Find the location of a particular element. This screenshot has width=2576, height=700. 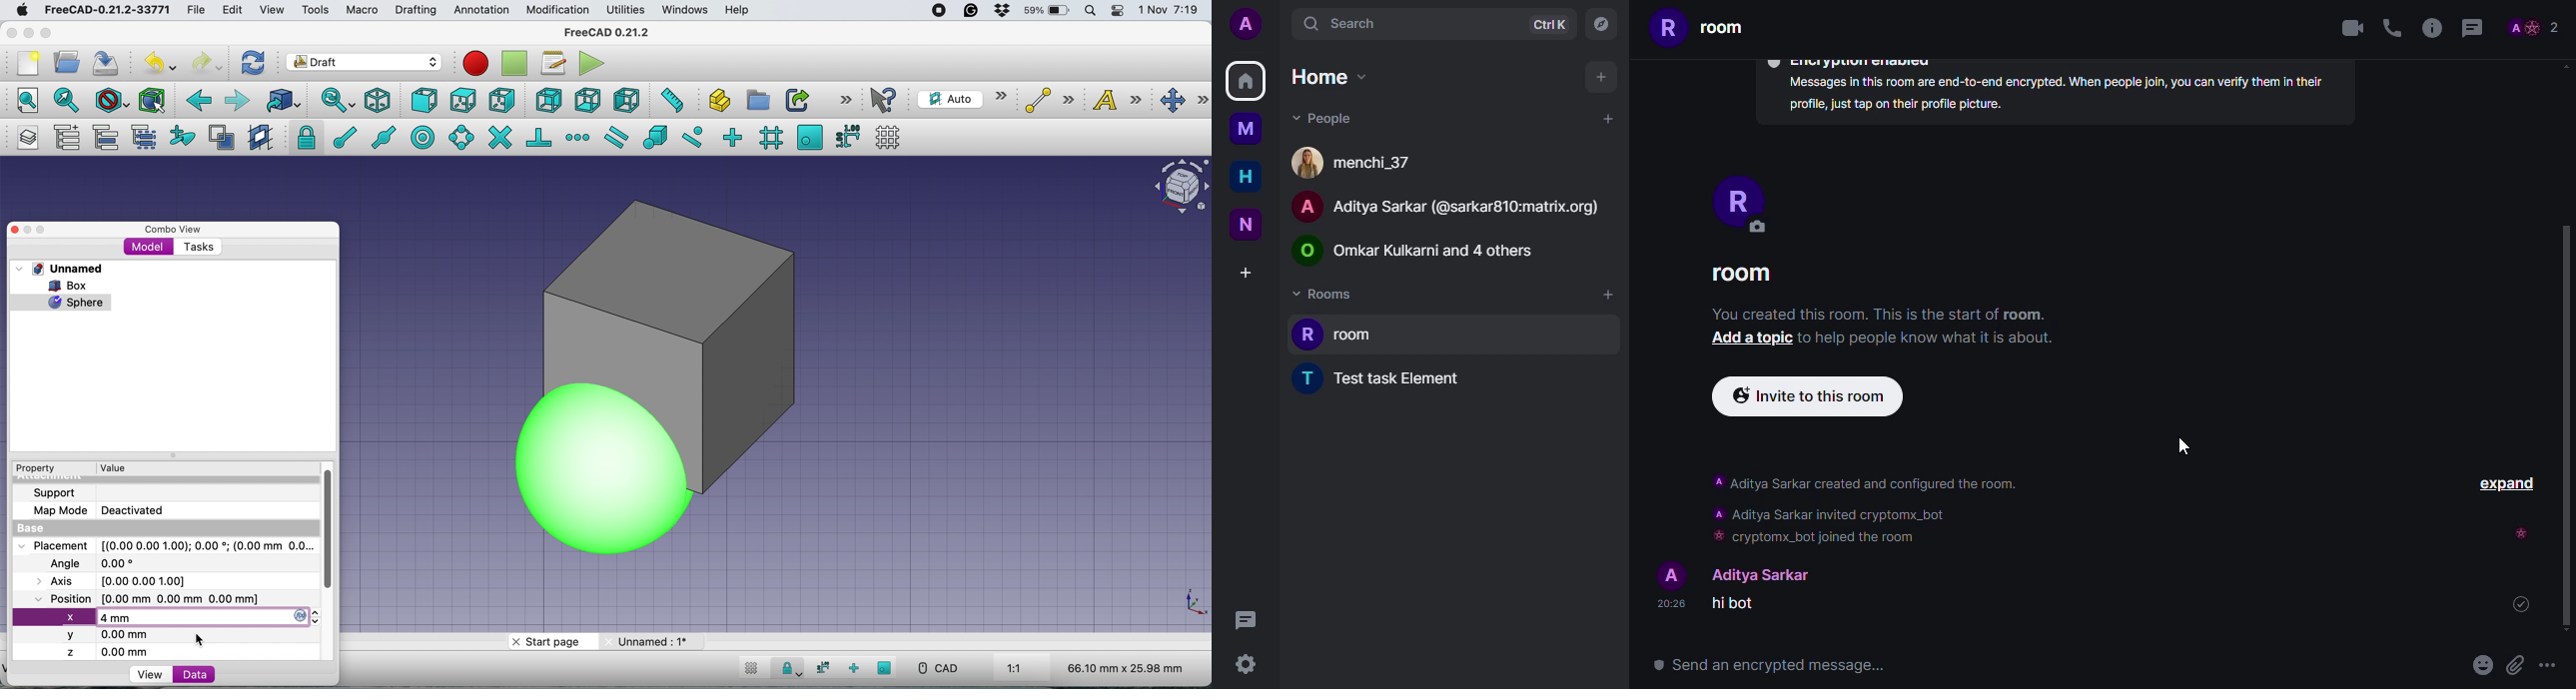

rear is located at coordinates (548, 100).